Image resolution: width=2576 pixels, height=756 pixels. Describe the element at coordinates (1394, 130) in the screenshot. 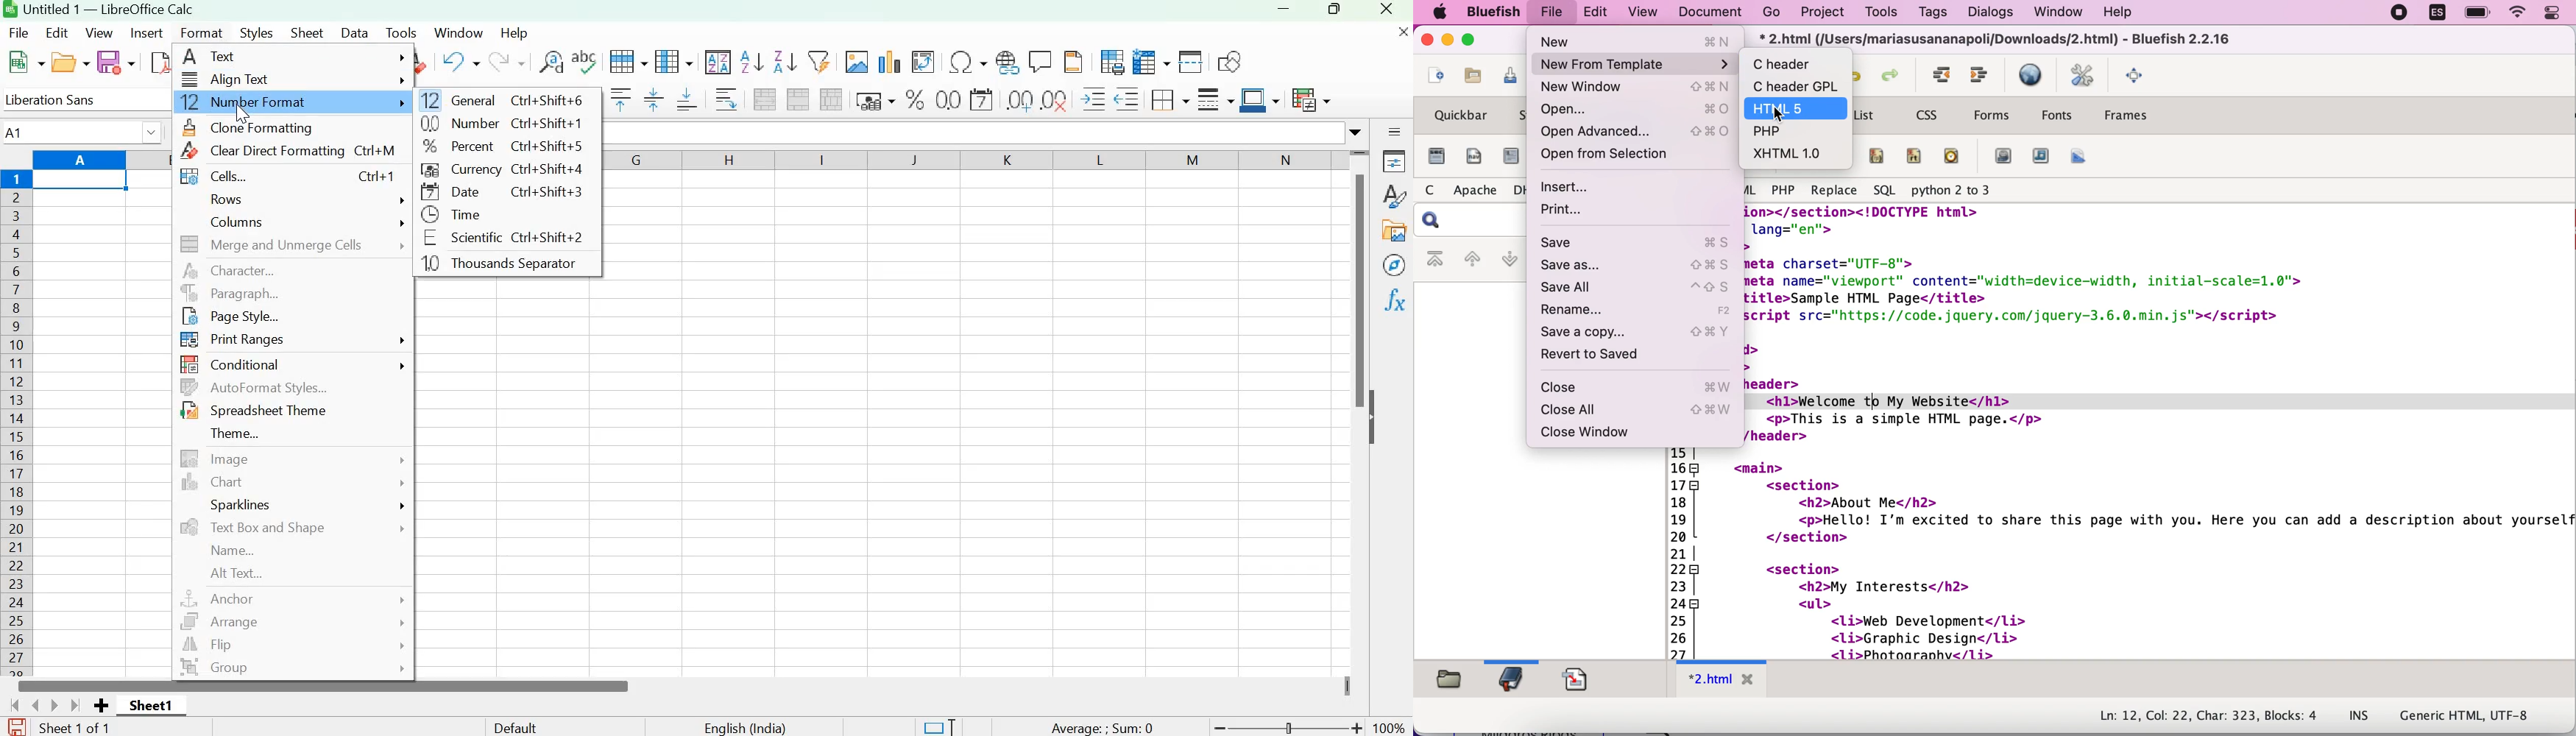

I see `Sidebar settings` at that location.